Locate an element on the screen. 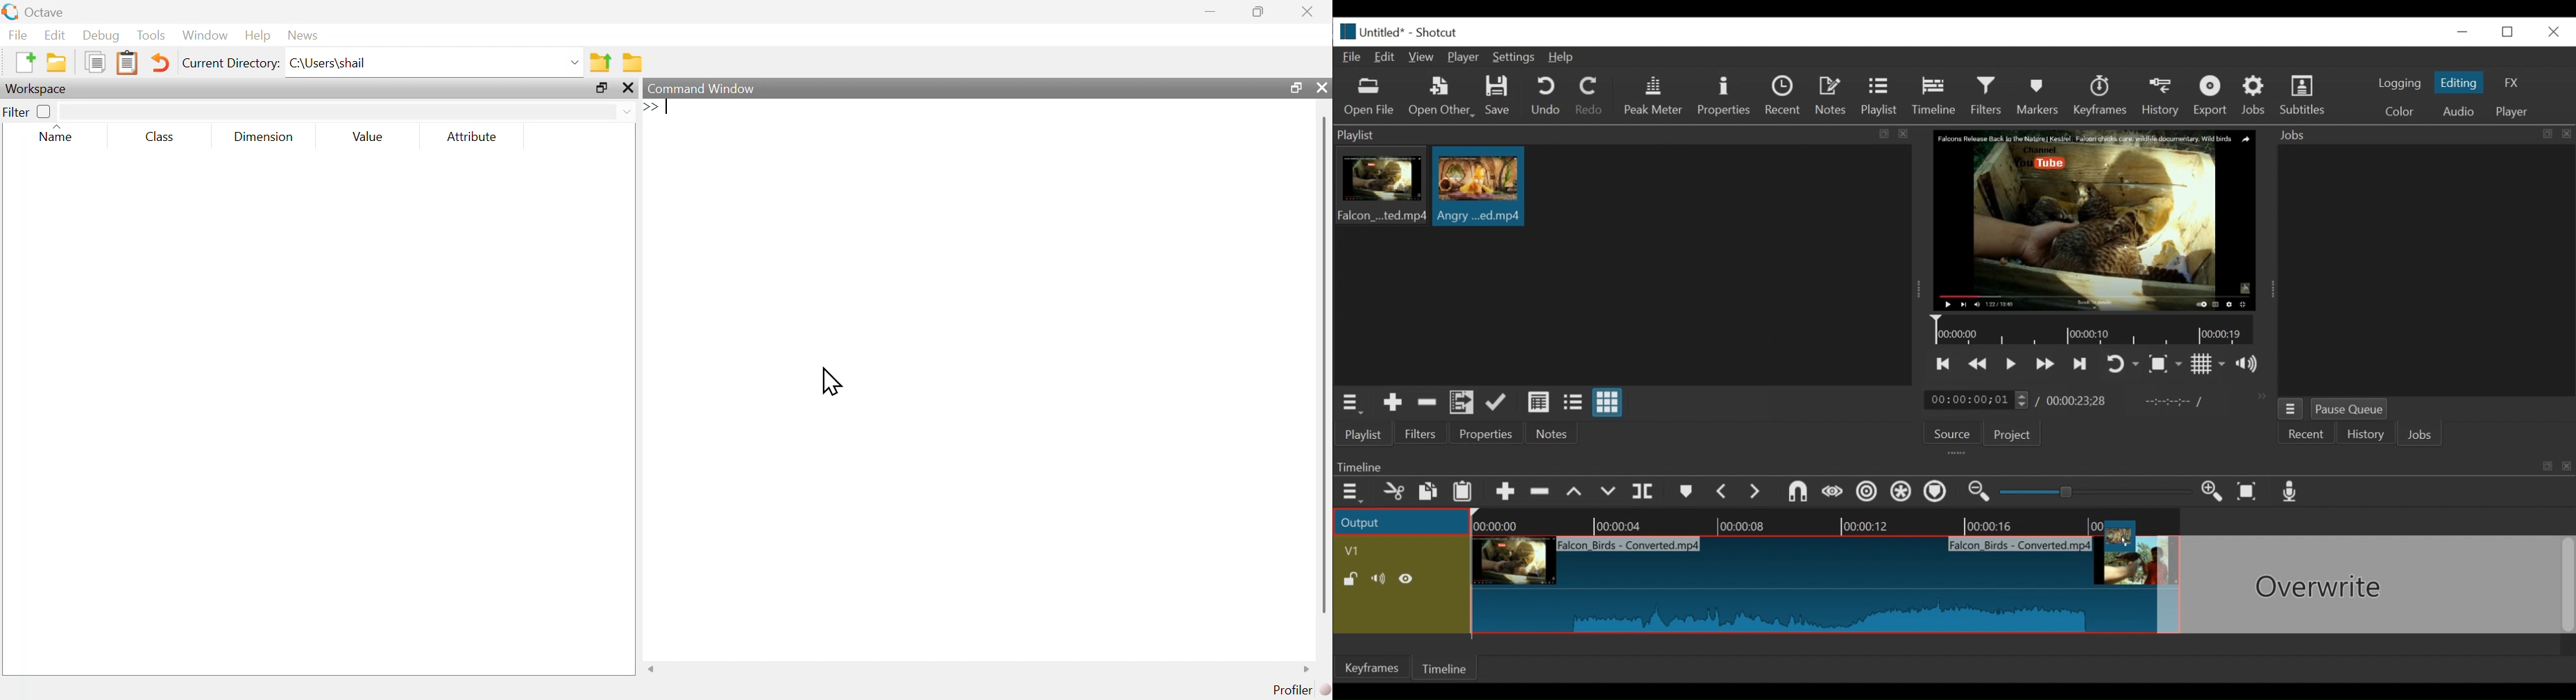 Image resolution: width=2576 pixels, height=700 pixels. Octave is located at coordinates (44, 12).